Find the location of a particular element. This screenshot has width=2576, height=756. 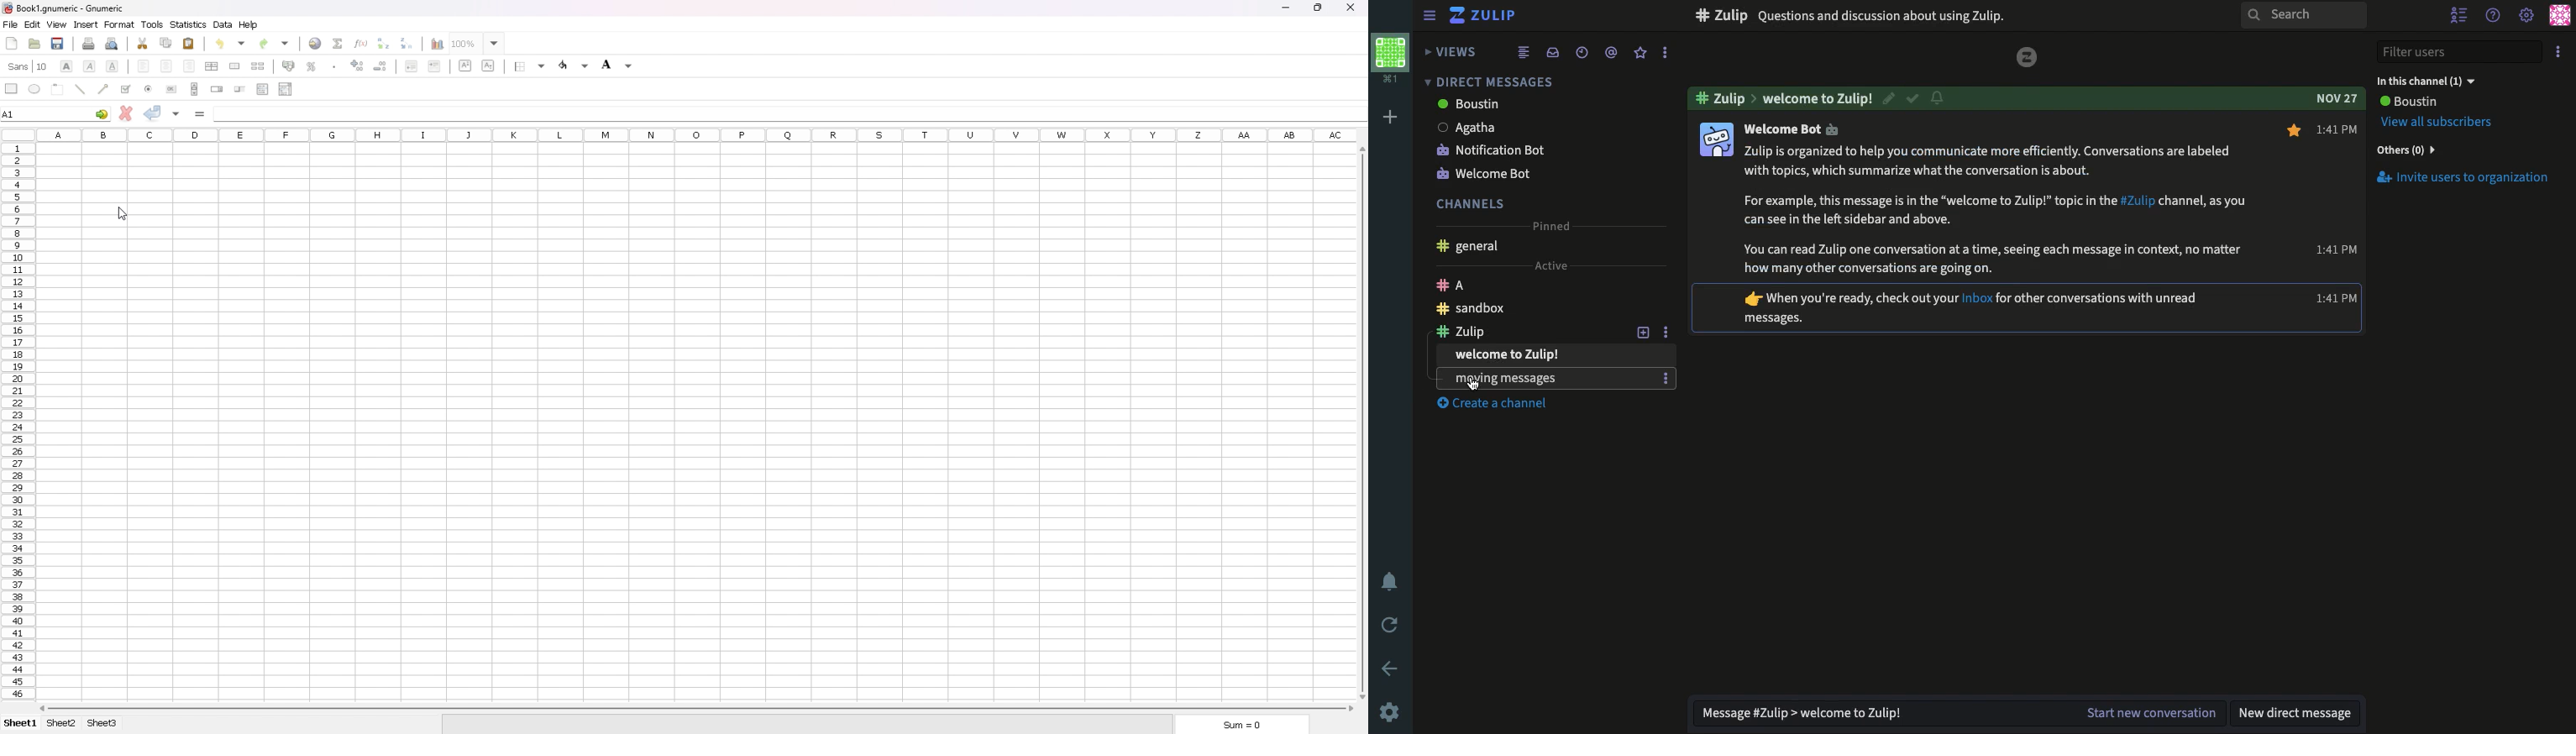

selected cell is located at coordinates (56, 114).